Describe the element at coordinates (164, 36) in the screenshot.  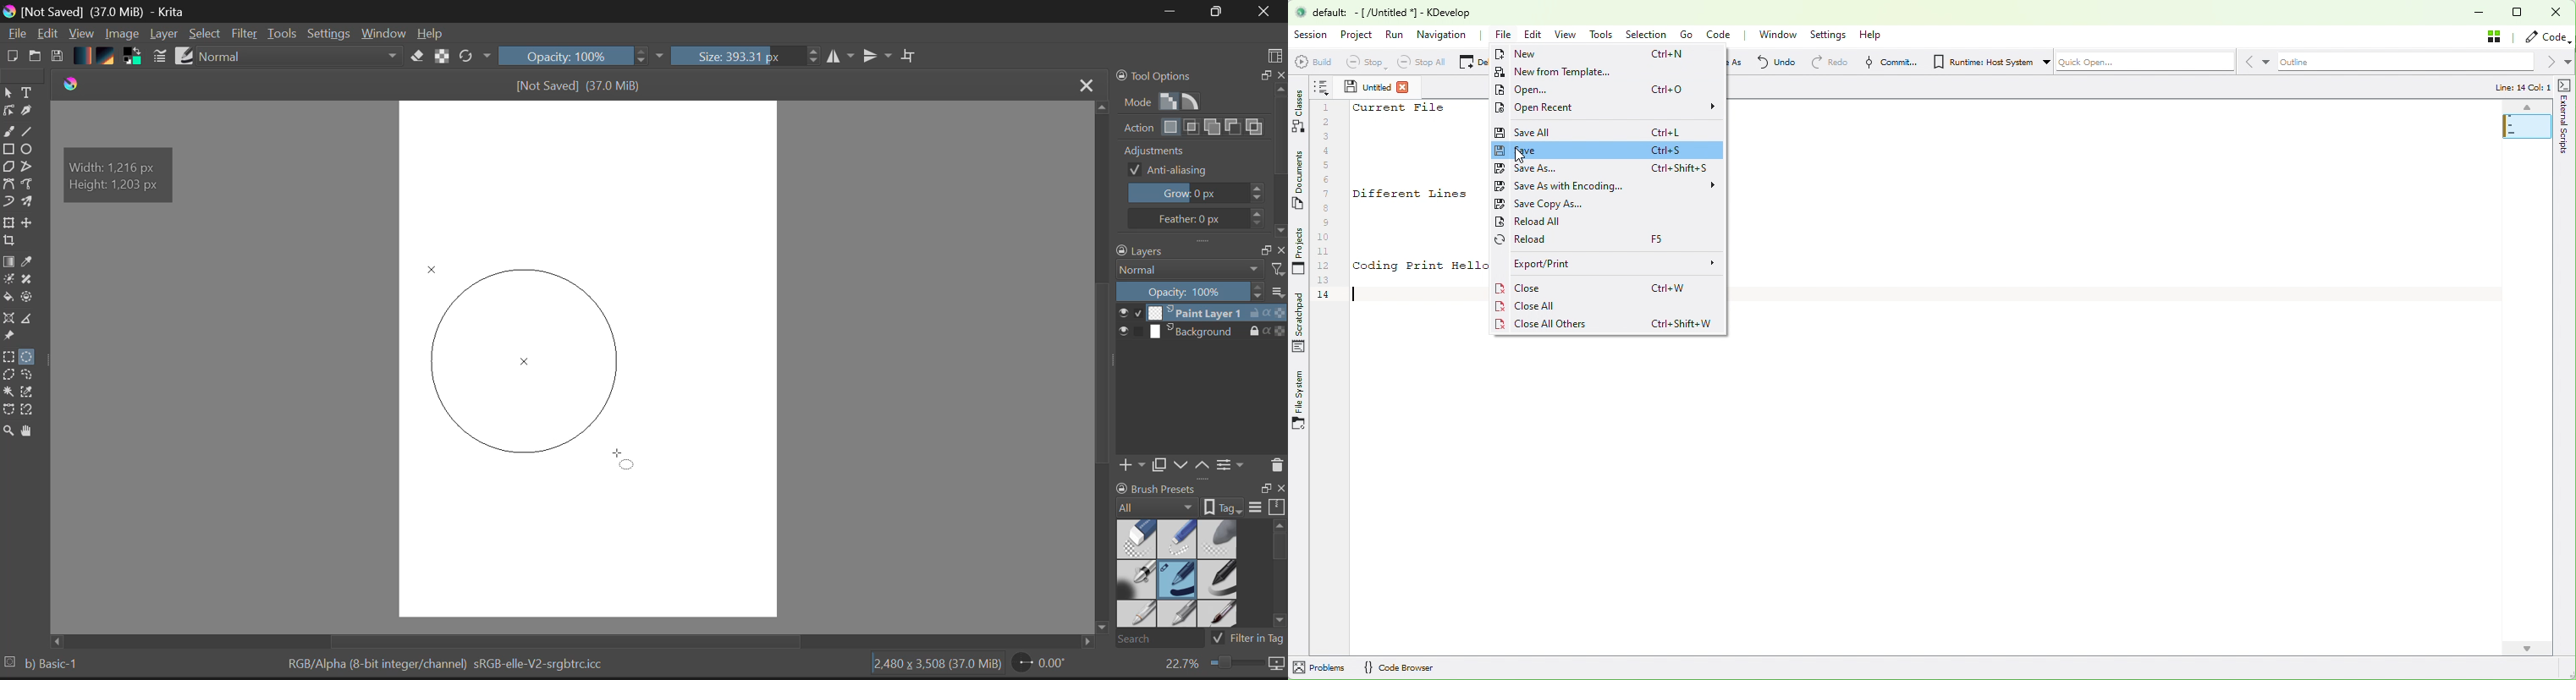
I see `Layer` at that location.